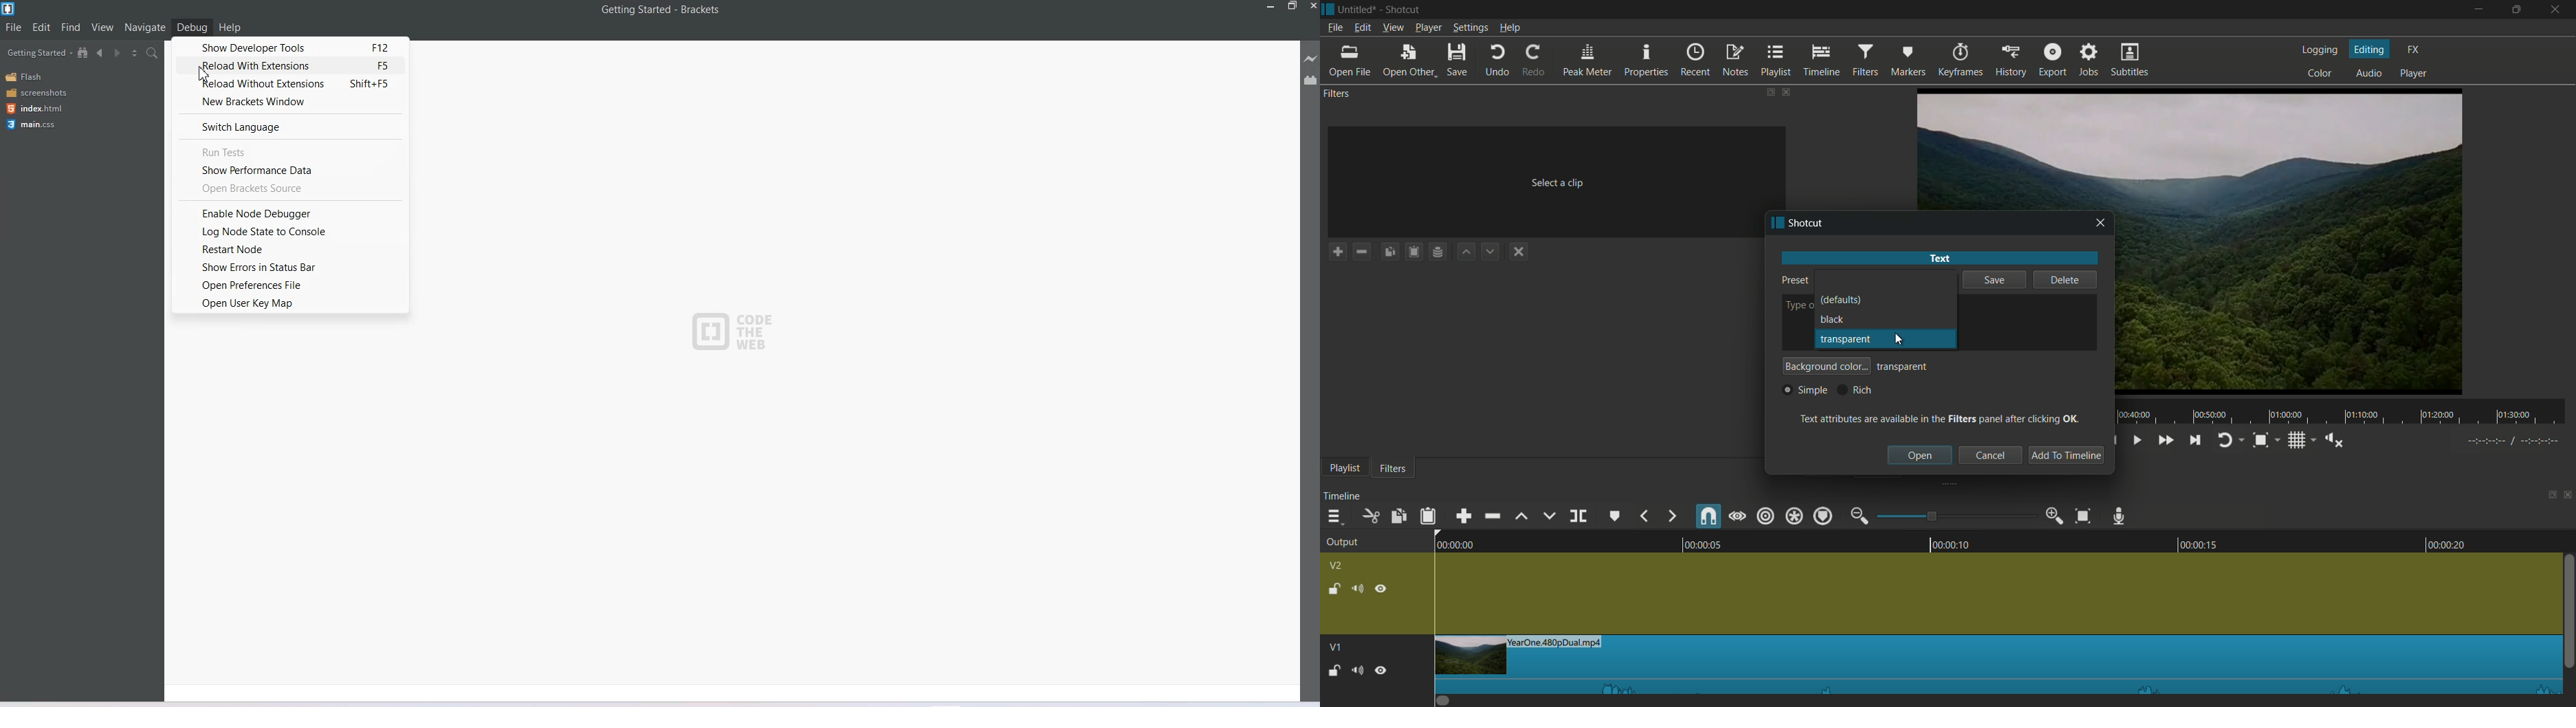 The width and height of the screenshot is (2576, 728). I want to click on Run tests, so click(290, 152).